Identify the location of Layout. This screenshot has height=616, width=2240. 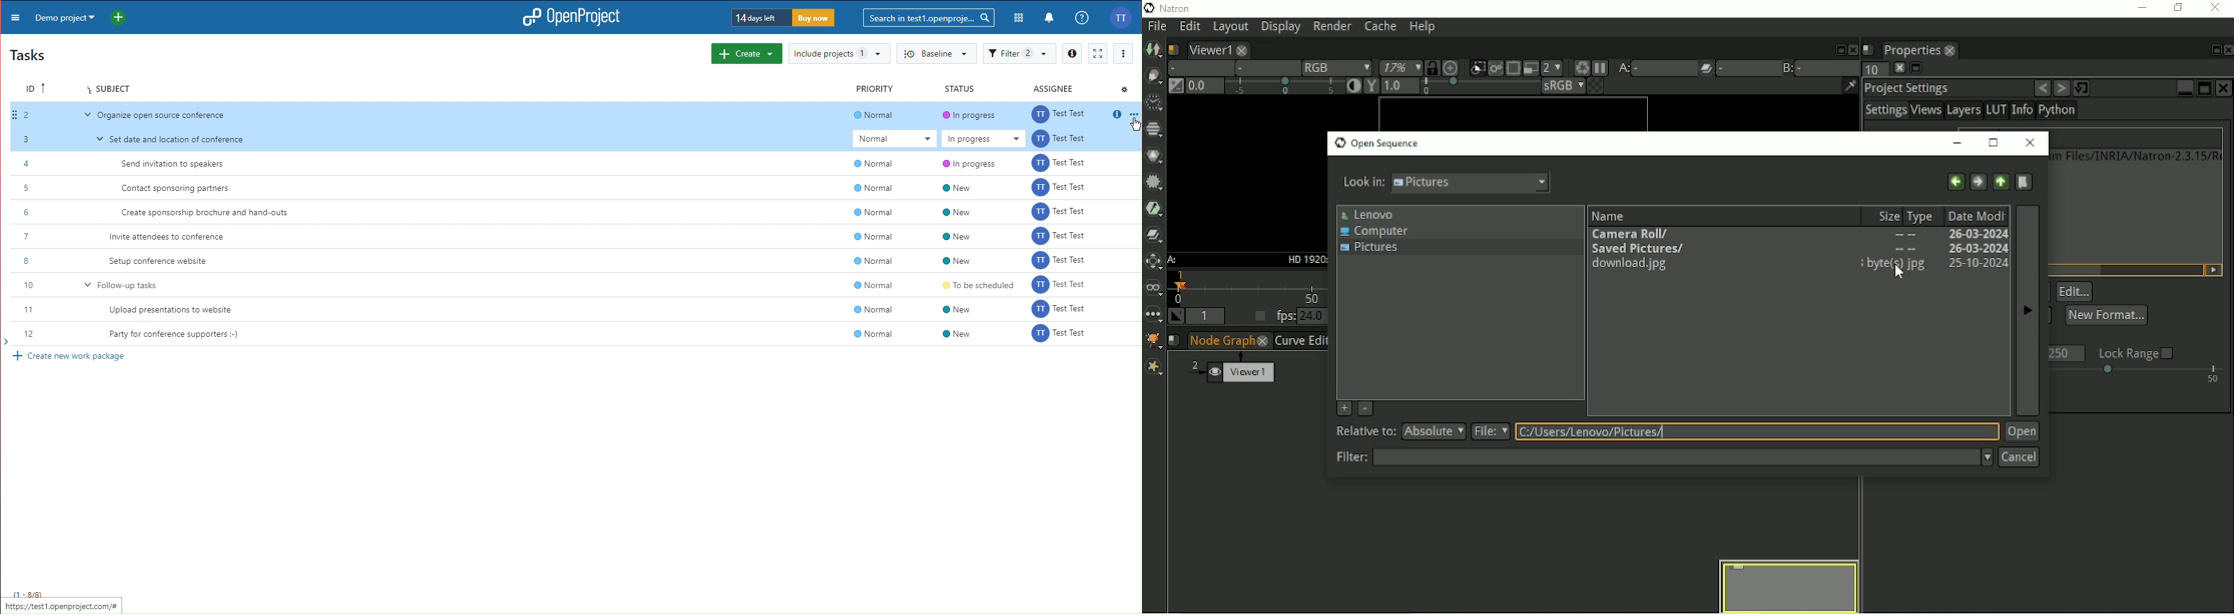
(1230, 27).